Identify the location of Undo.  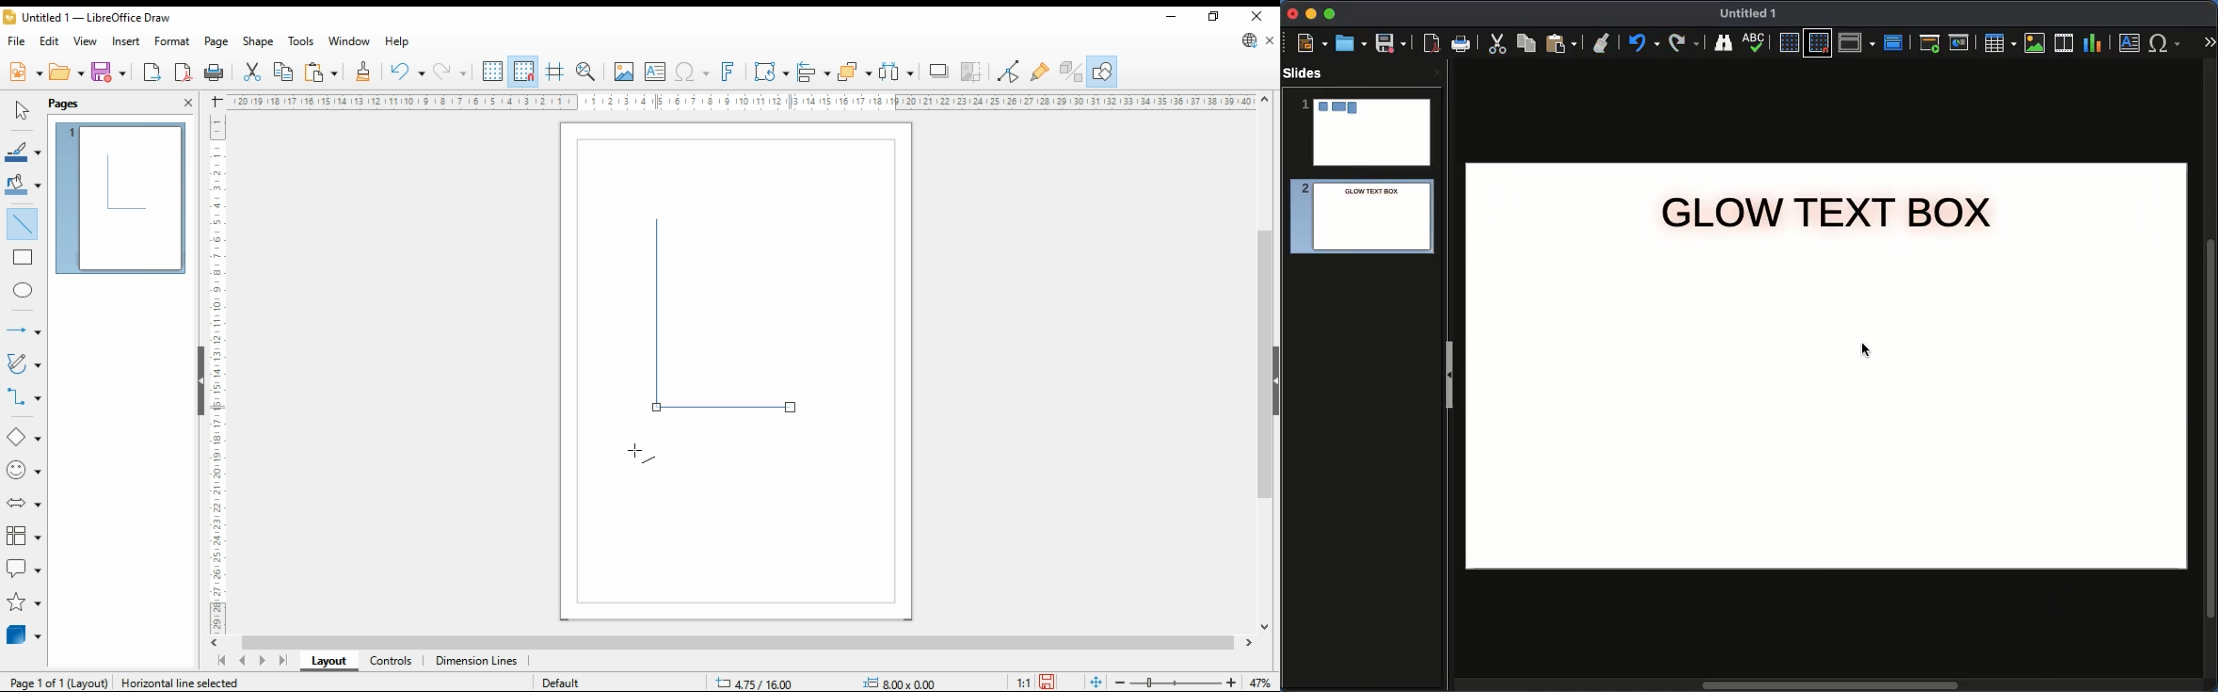
(1642, 43).